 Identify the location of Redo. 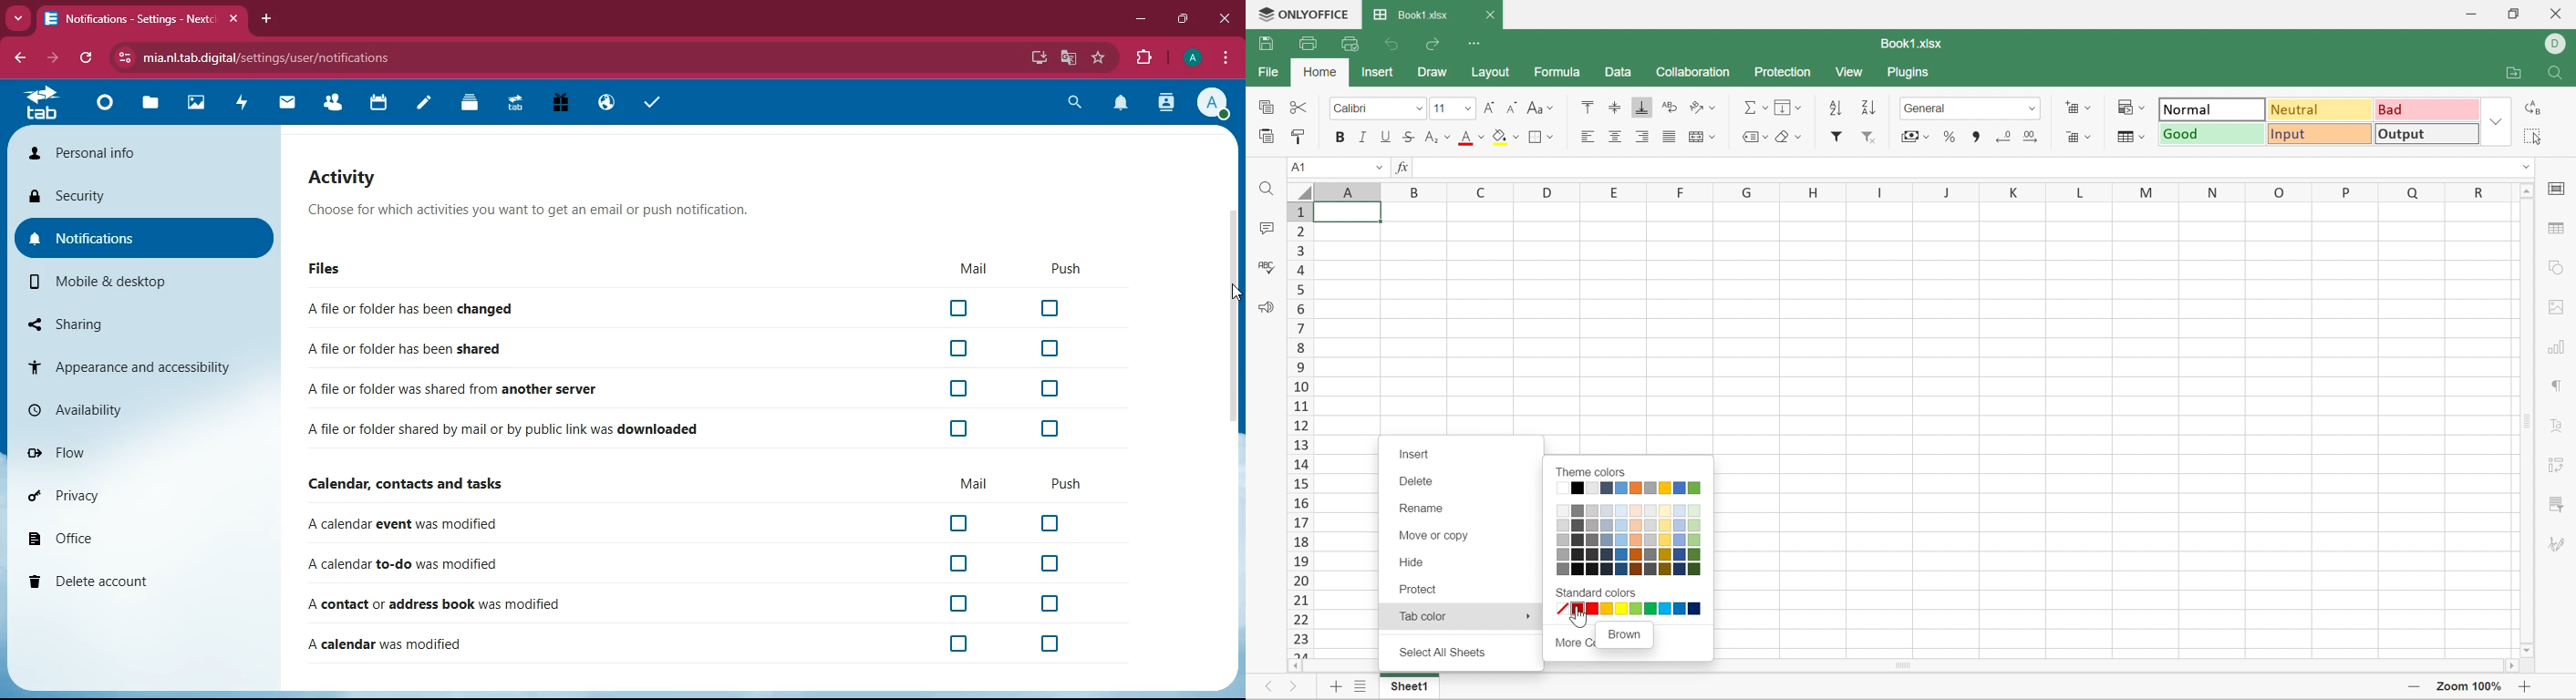
(1435, 47).